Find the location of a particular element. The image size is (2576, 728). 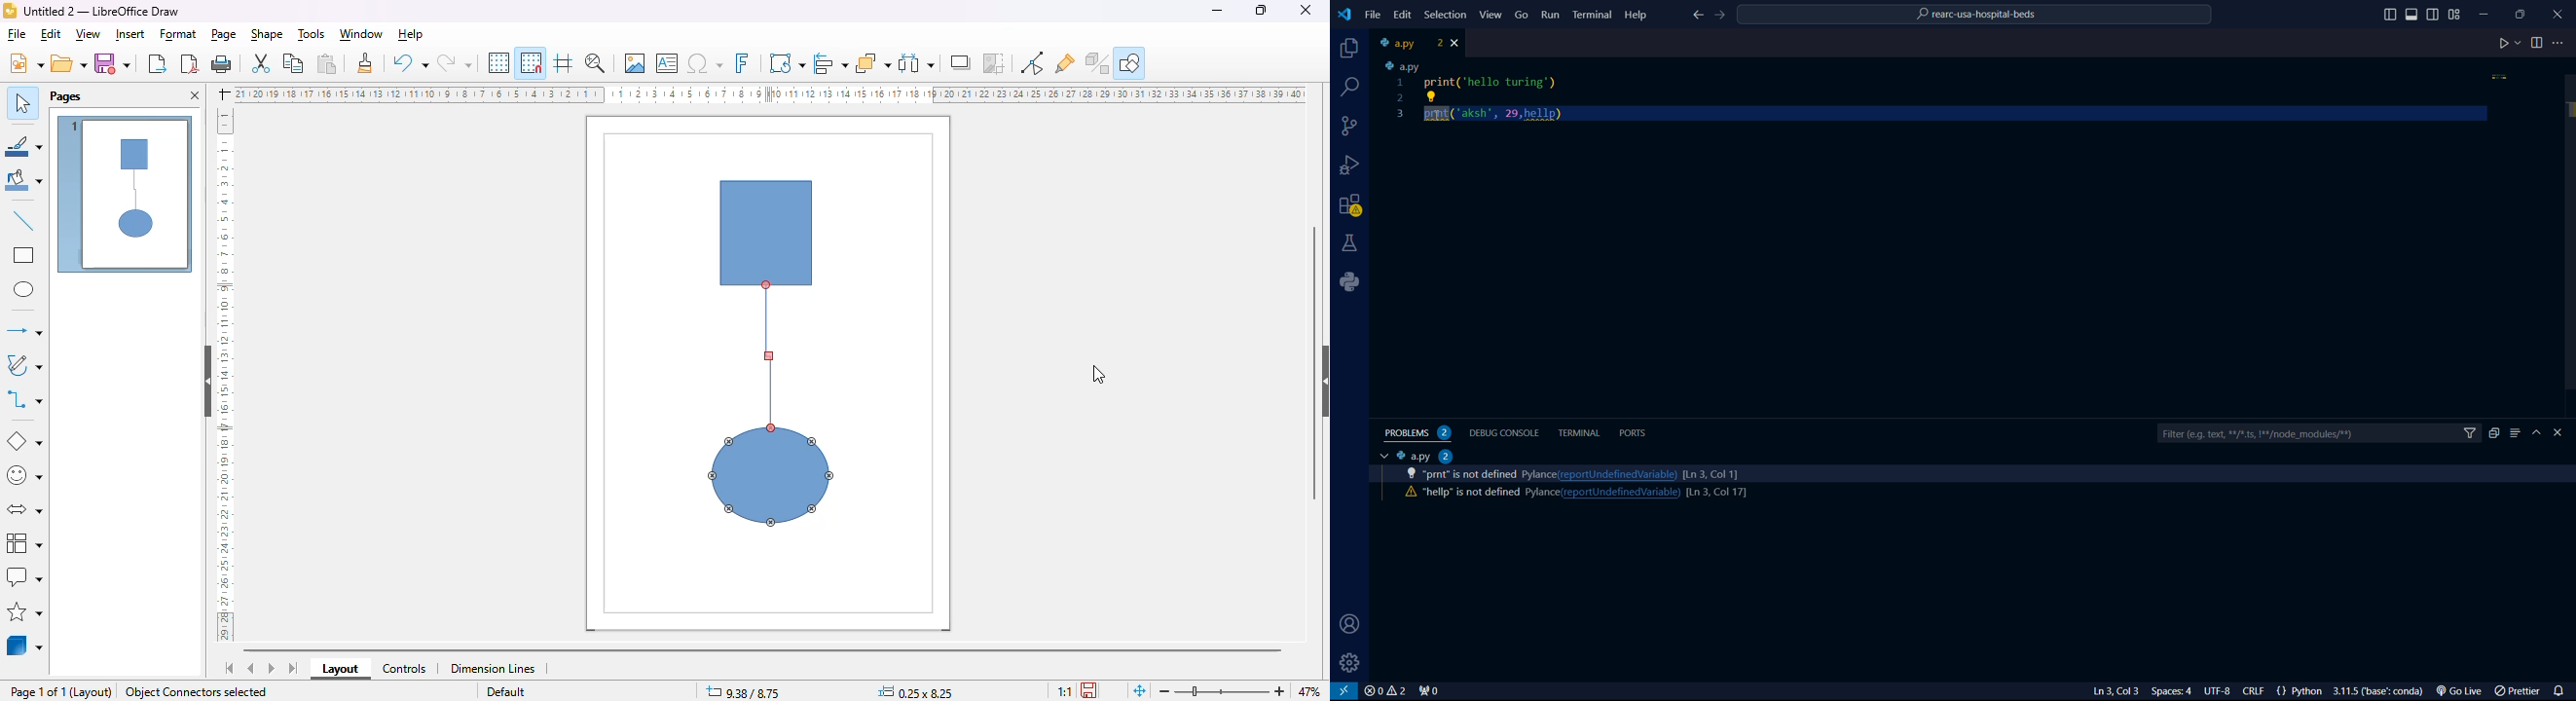

menu is located at coordinates (2515, 433).